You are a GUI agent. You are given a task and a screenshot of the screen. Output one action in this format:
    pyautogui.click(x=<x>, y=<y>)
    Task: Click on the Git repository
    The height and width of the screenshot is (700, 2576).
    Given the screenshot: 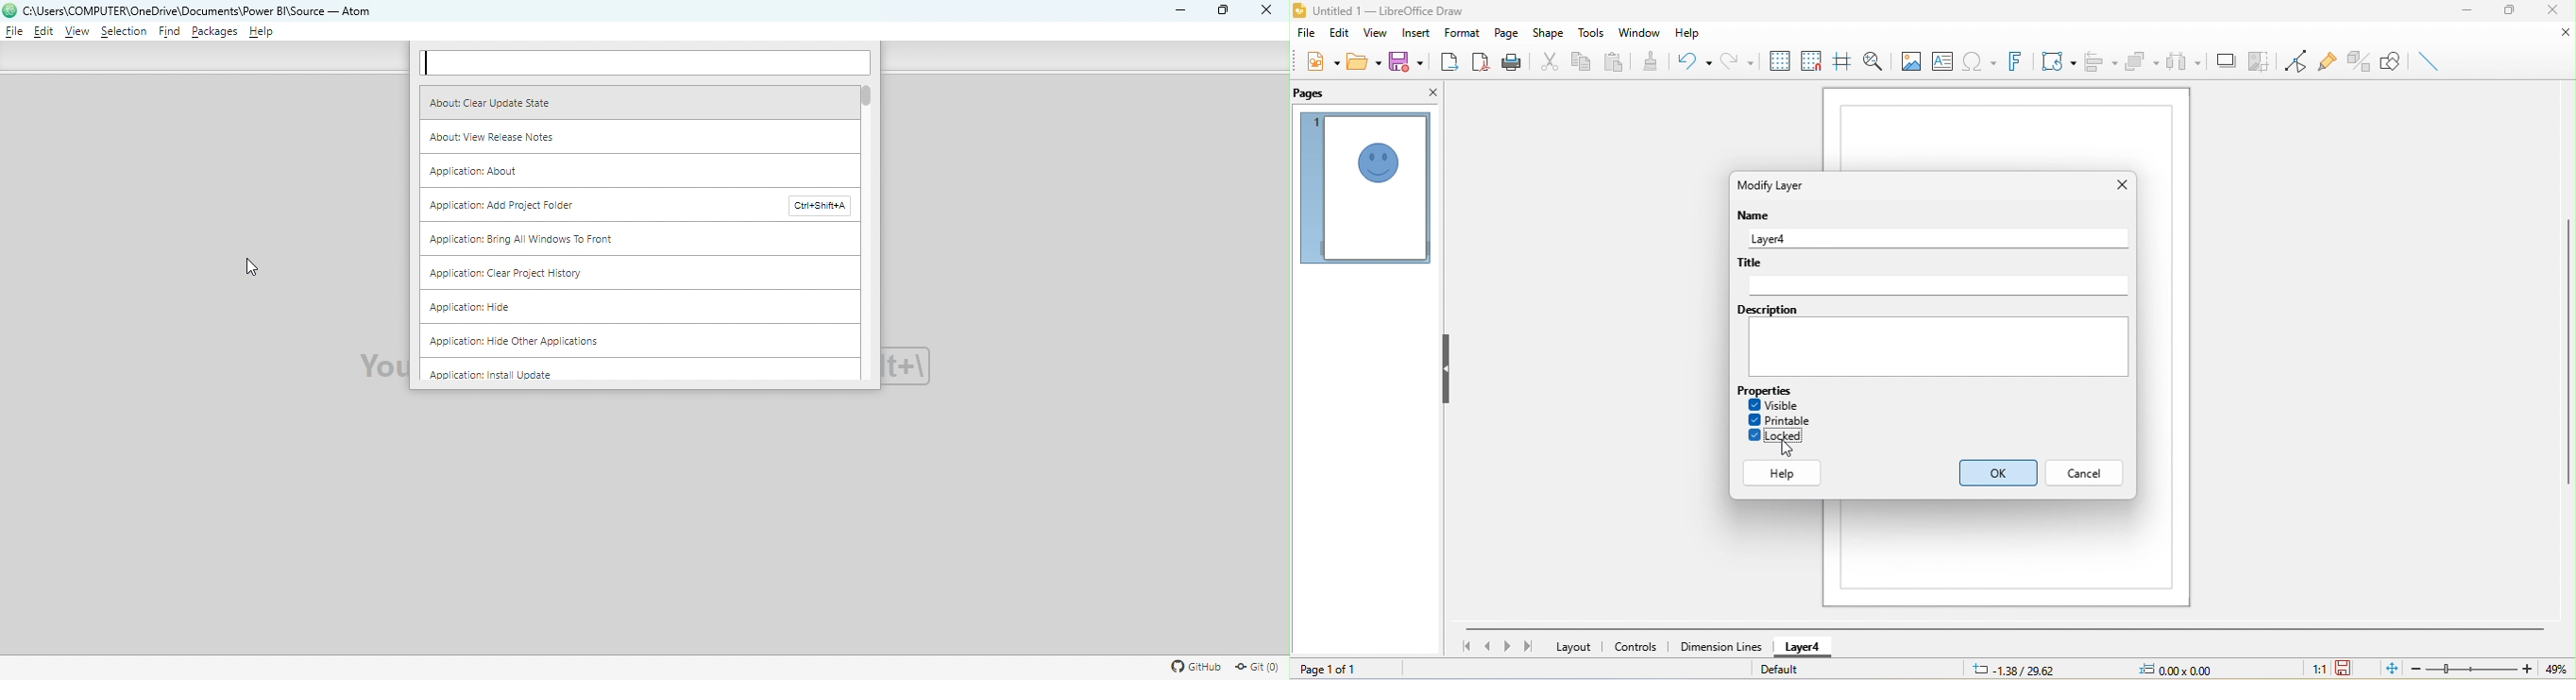 What is the action you would take?
    pyautogui.click(x=1256, y=668)
    